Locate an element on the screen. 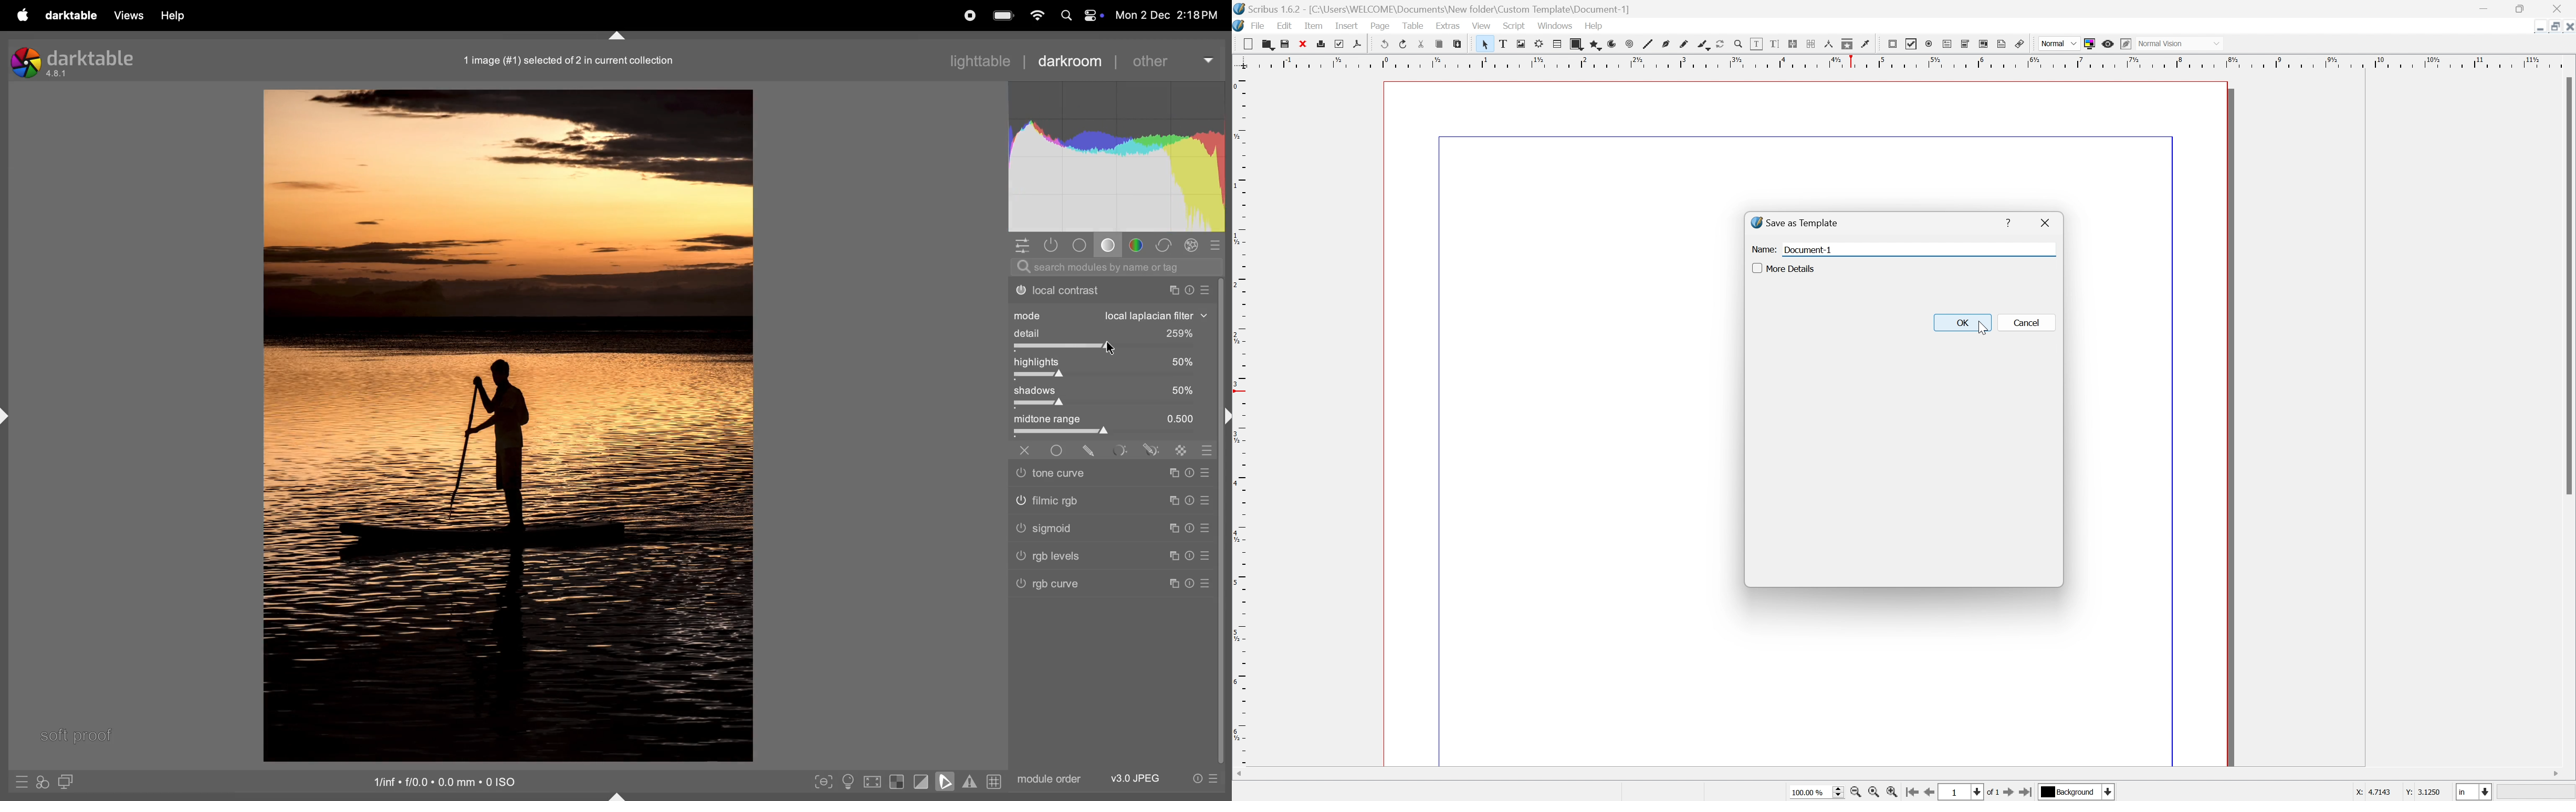 The image size is (2576, 812). Restore Down is located at coordinates (2553, 27).